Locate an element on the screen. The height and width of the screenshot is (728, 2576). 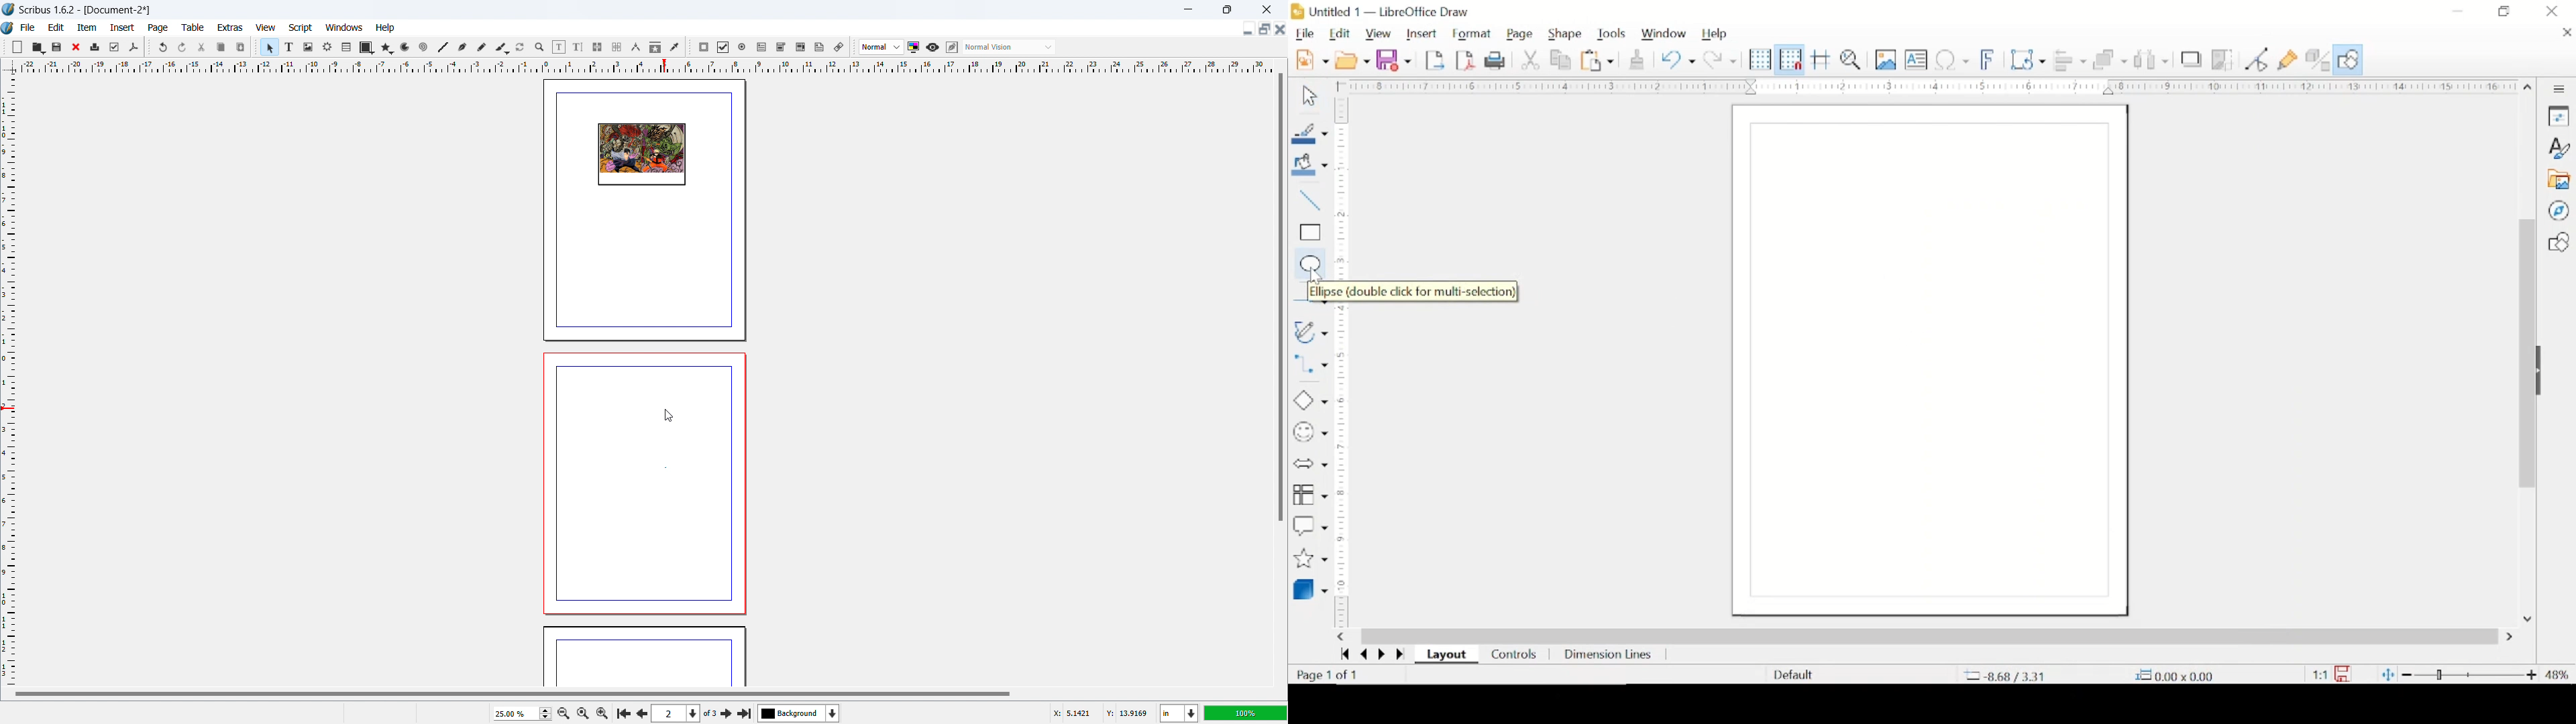
symbol shapes is located at coordinates (1310, 432).